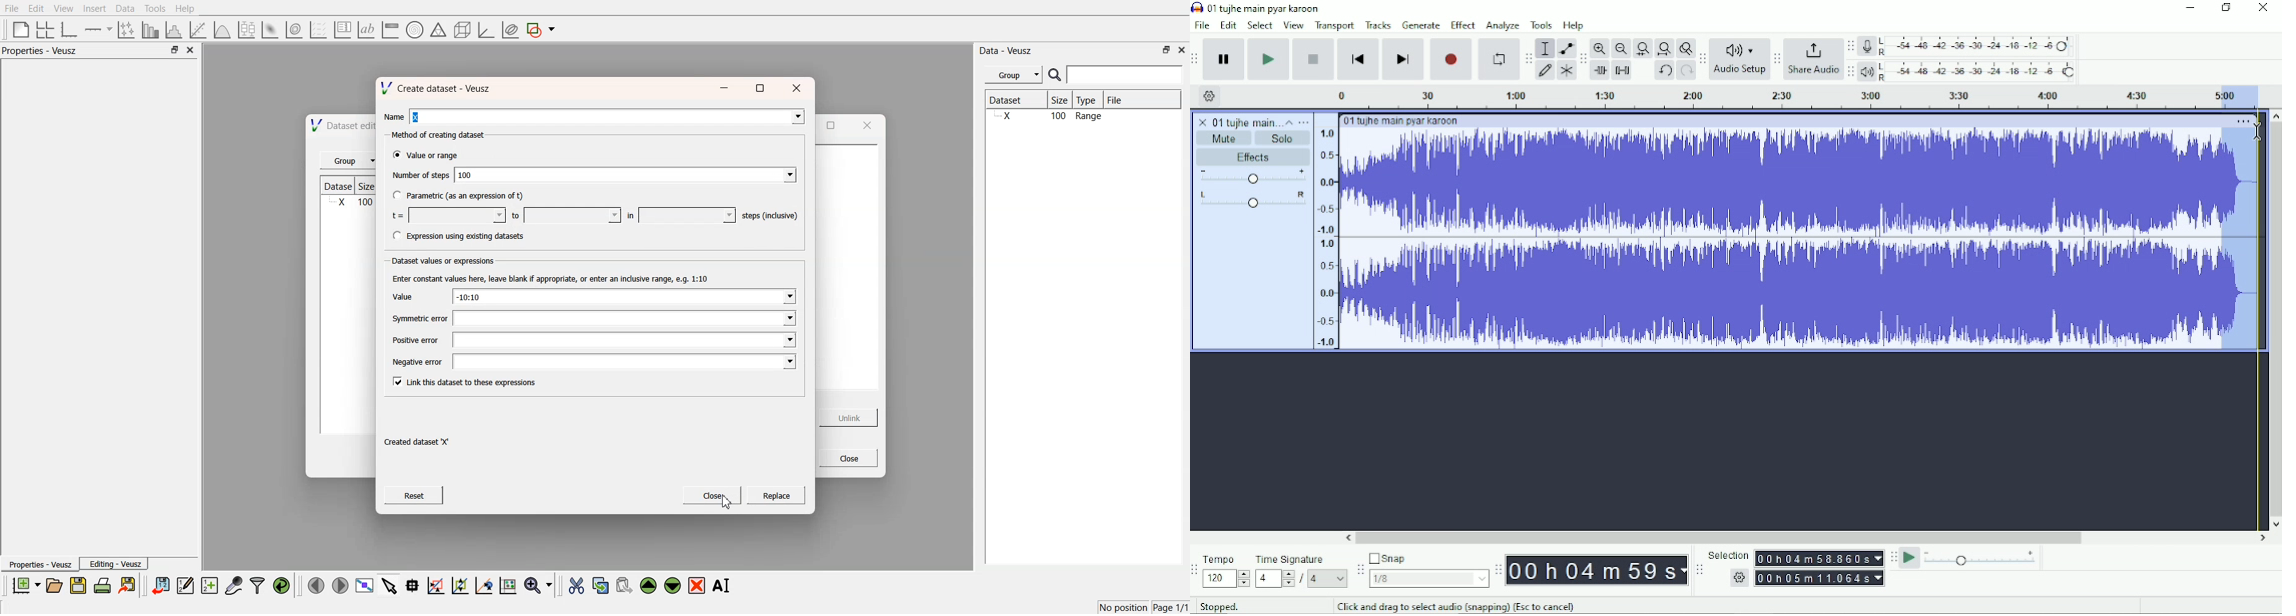  What do you see at coordinates (1600, 71) in the screenshot?
I see `Trim audio outside selection` at bounding box center [1600, 71].